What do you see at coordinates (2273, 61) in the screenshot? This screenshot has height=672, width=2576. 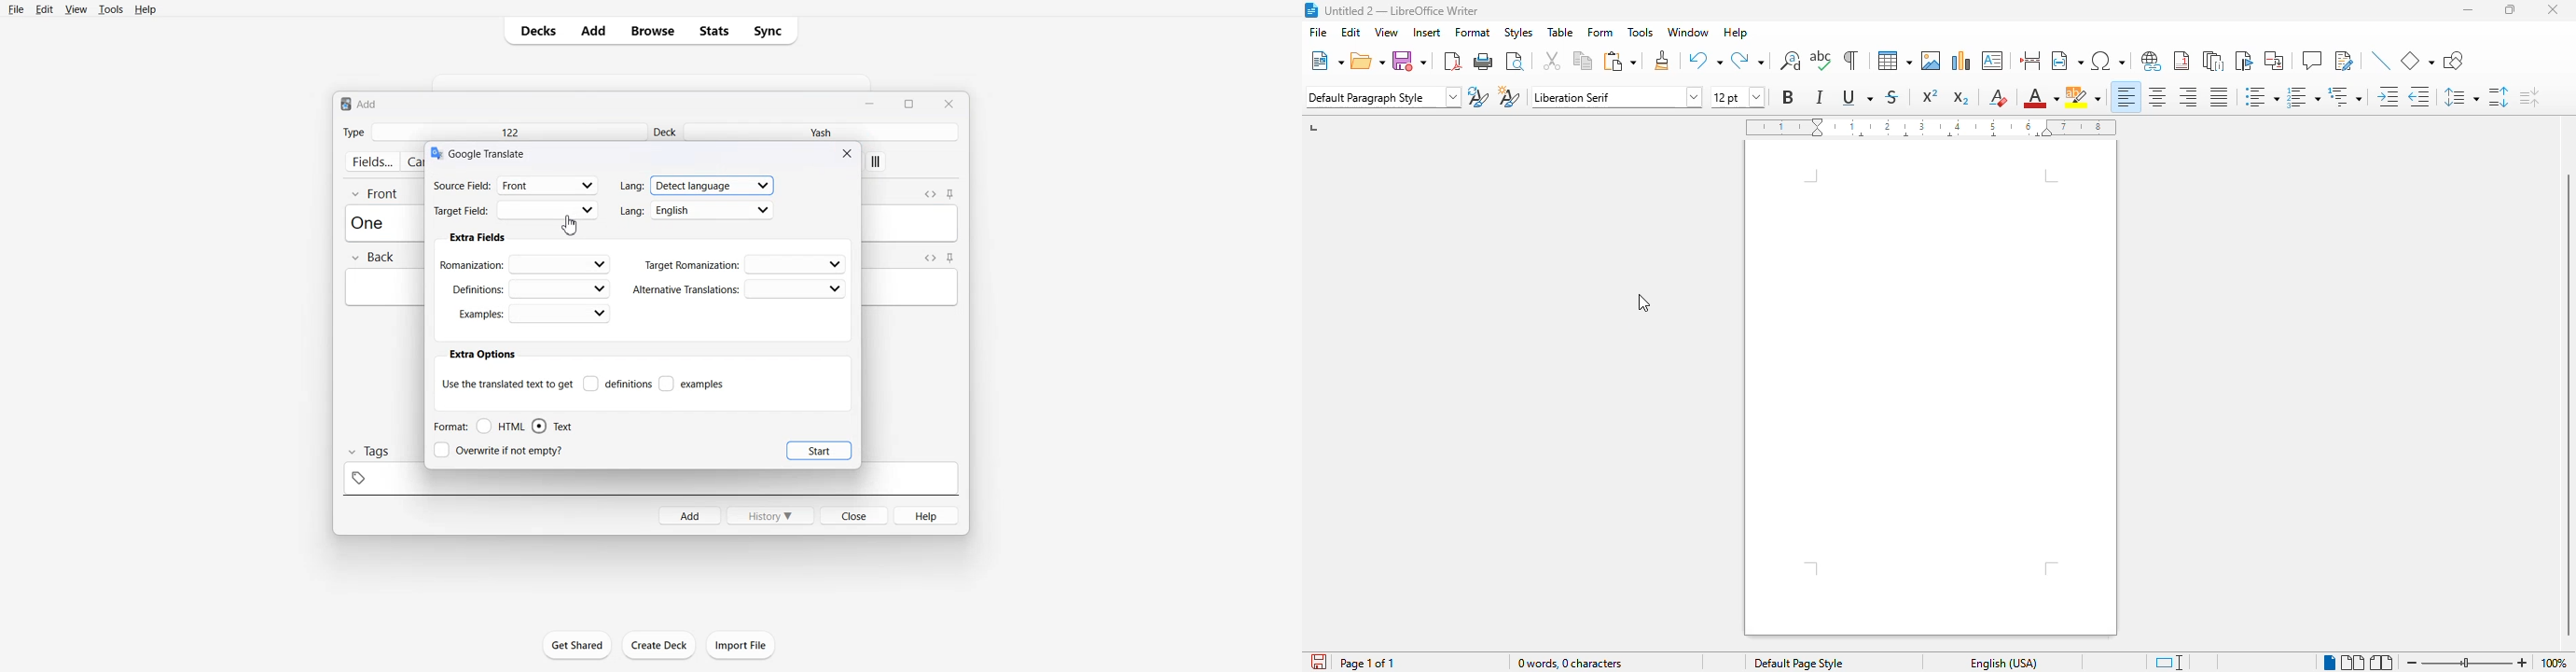 I see `insert cross-reference` at bounding box center [2273, 61].